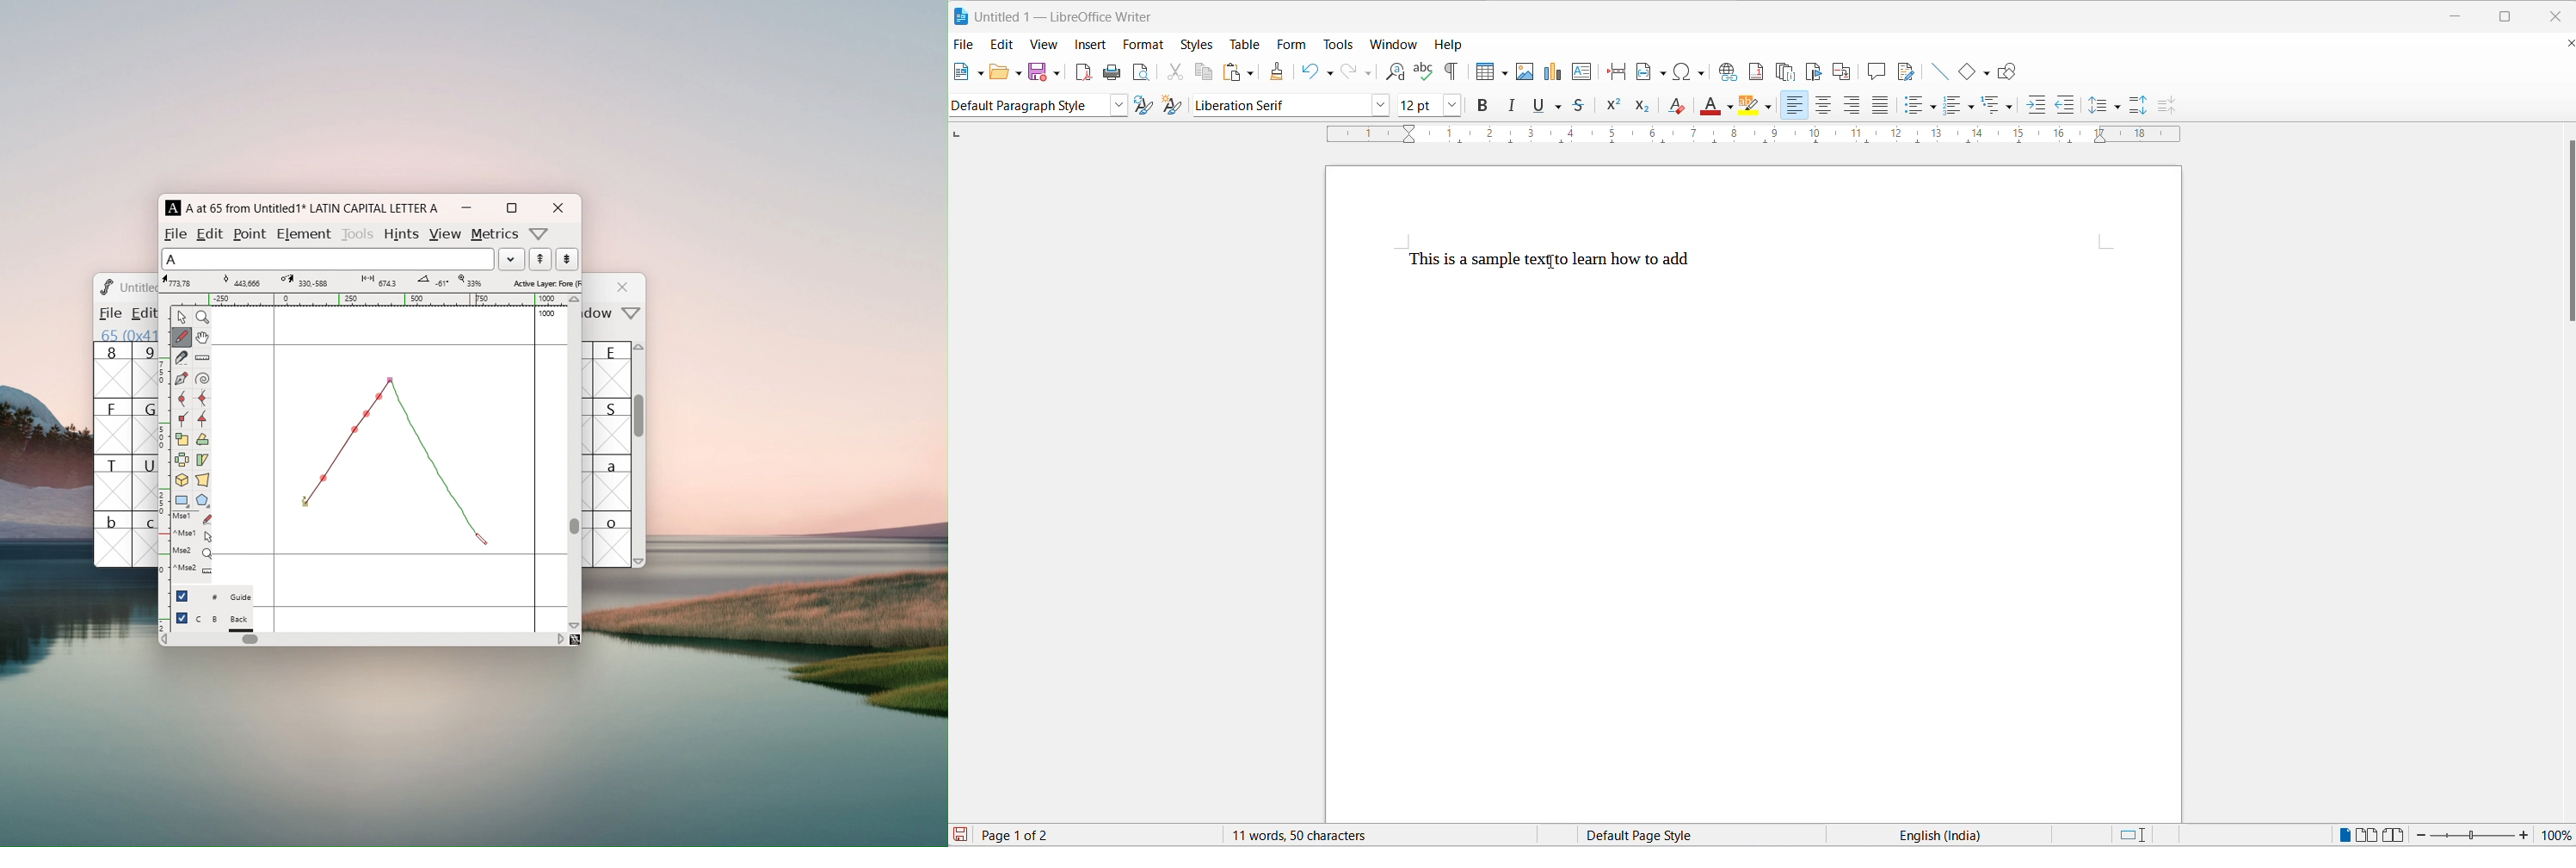  What do you see at coordinates (1563, 107) in the screenshot?
I see `underline options` at bounding box center [1563, 107].